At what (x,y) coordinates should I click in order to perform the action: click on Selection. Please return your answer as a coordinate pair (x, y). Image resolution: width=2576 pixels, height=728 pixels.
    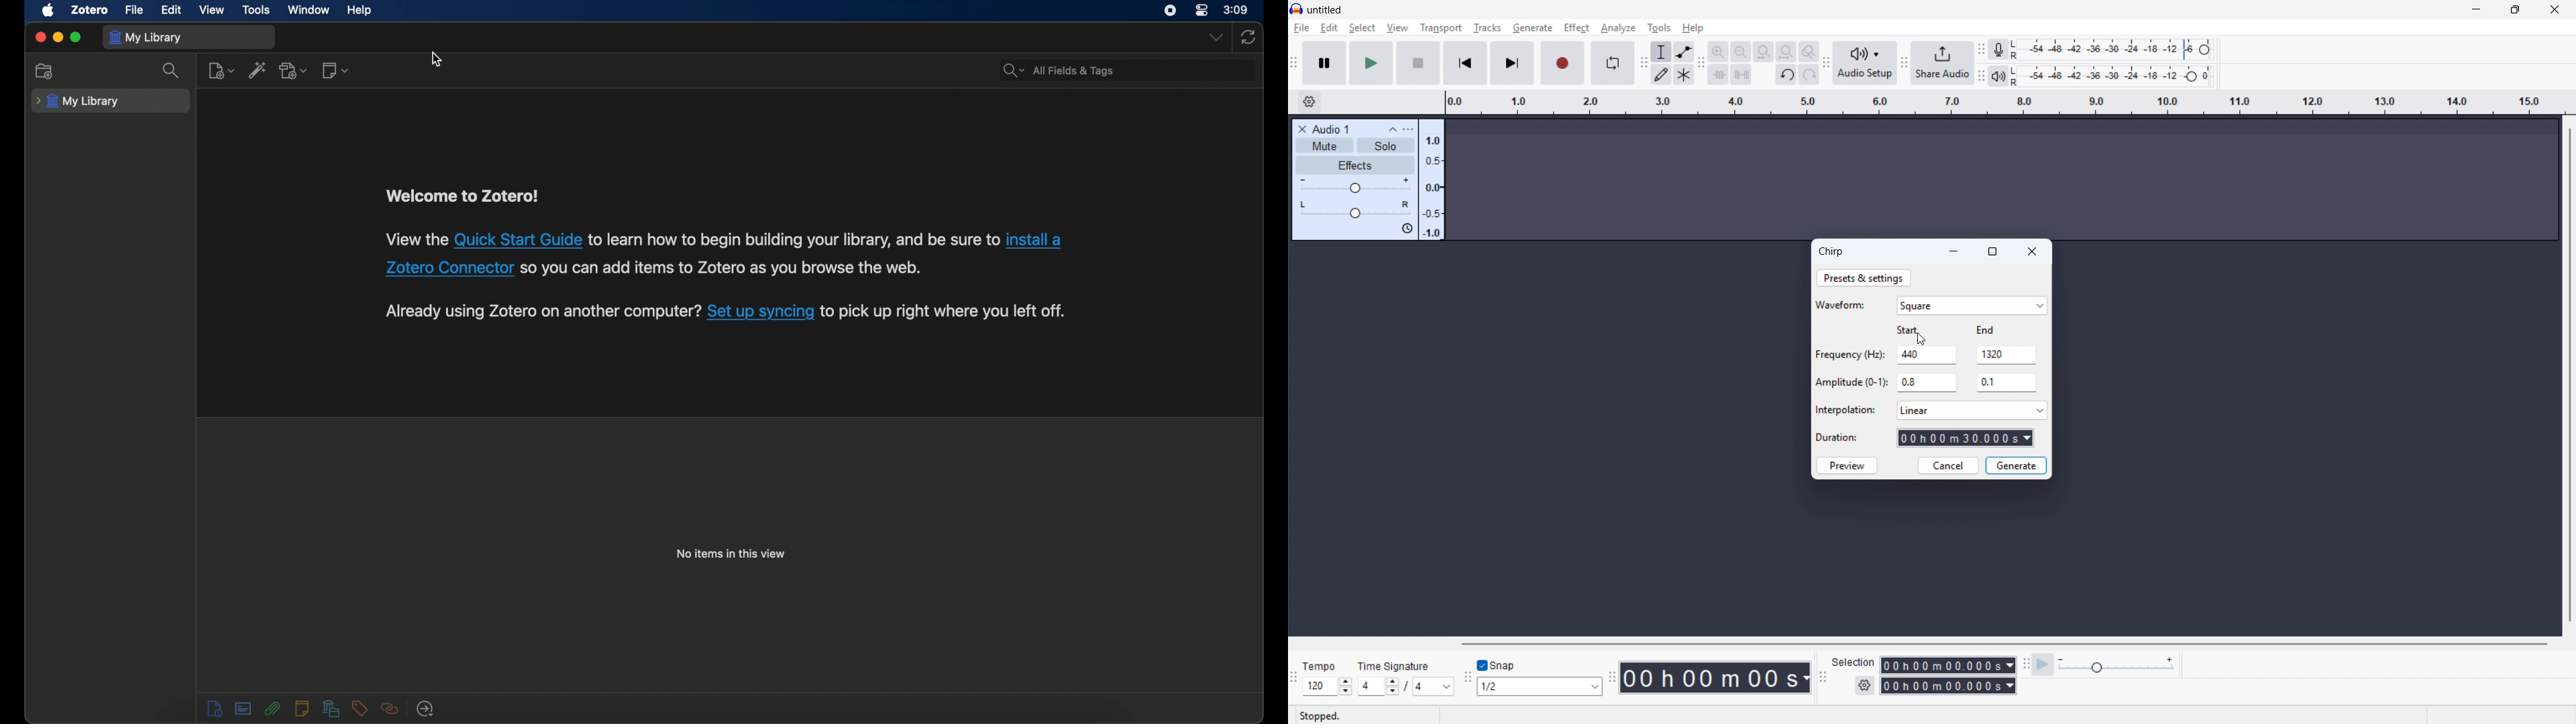
    Looking at the image, I should click on (1855, 663).